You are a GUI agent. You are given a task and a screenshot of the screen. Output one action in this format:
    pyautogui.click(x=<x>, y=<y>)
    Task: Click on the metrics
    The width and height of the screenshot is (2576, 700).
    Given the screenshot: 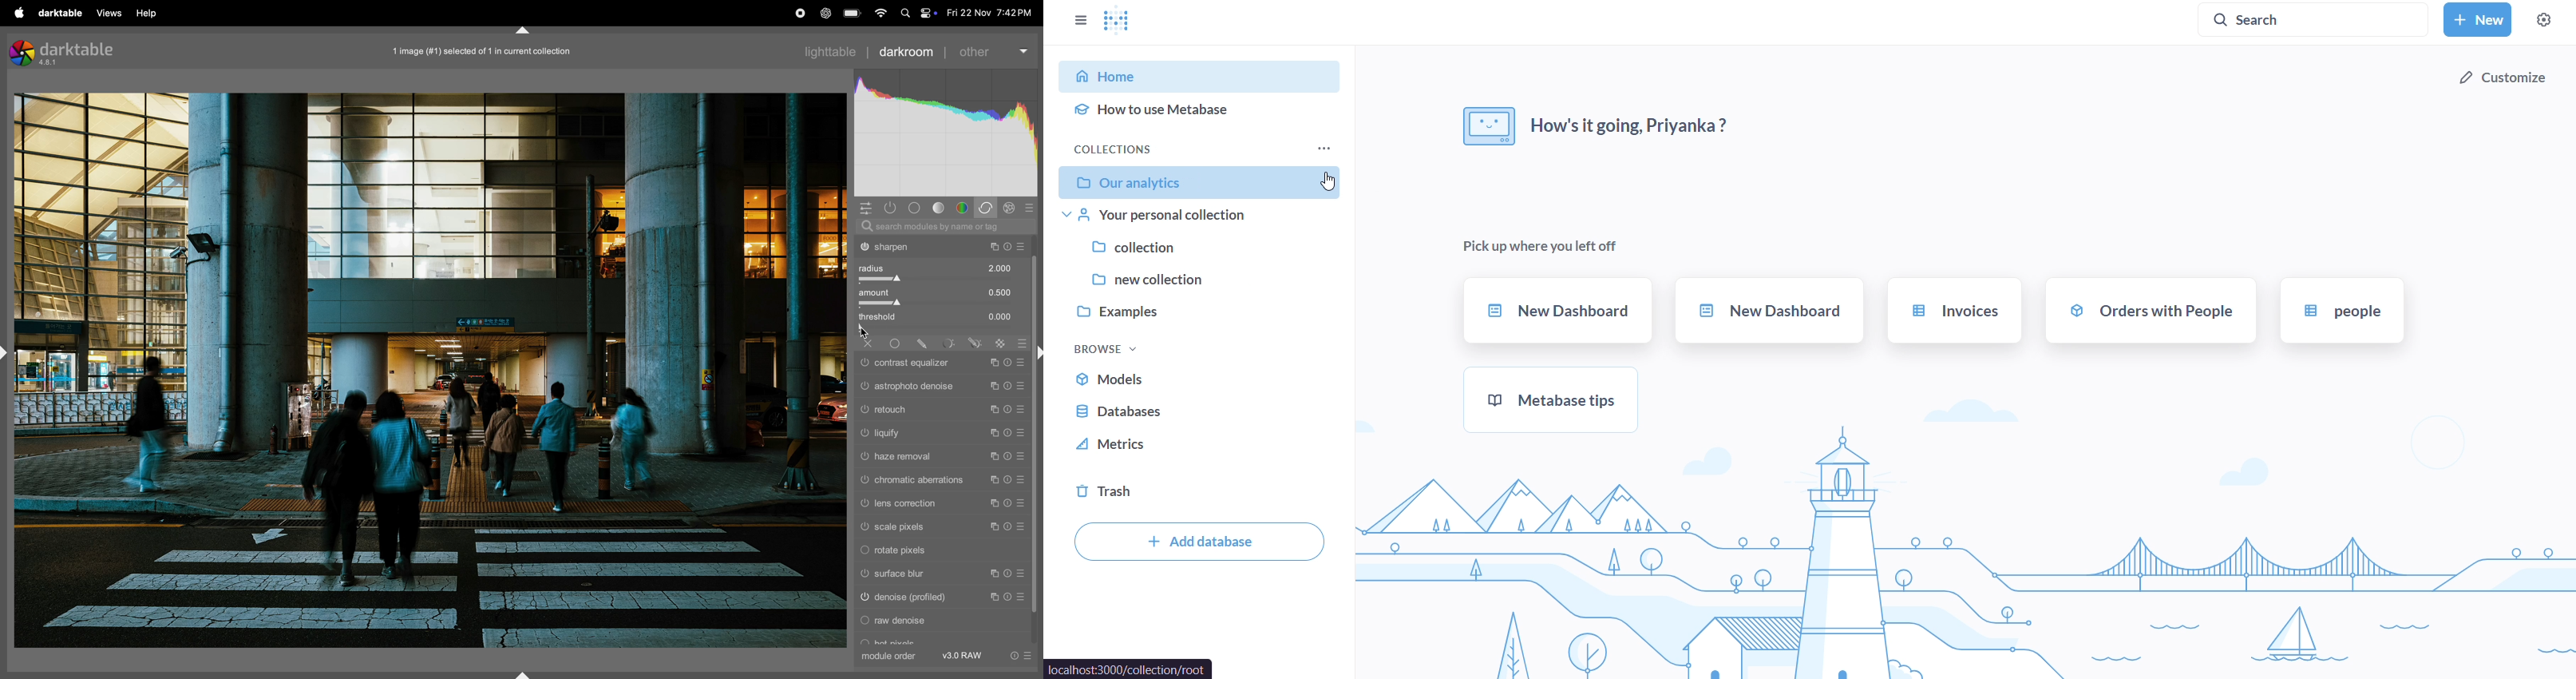 What is the action you would take?
    pyautogui.click(x=1125, y=446)
    